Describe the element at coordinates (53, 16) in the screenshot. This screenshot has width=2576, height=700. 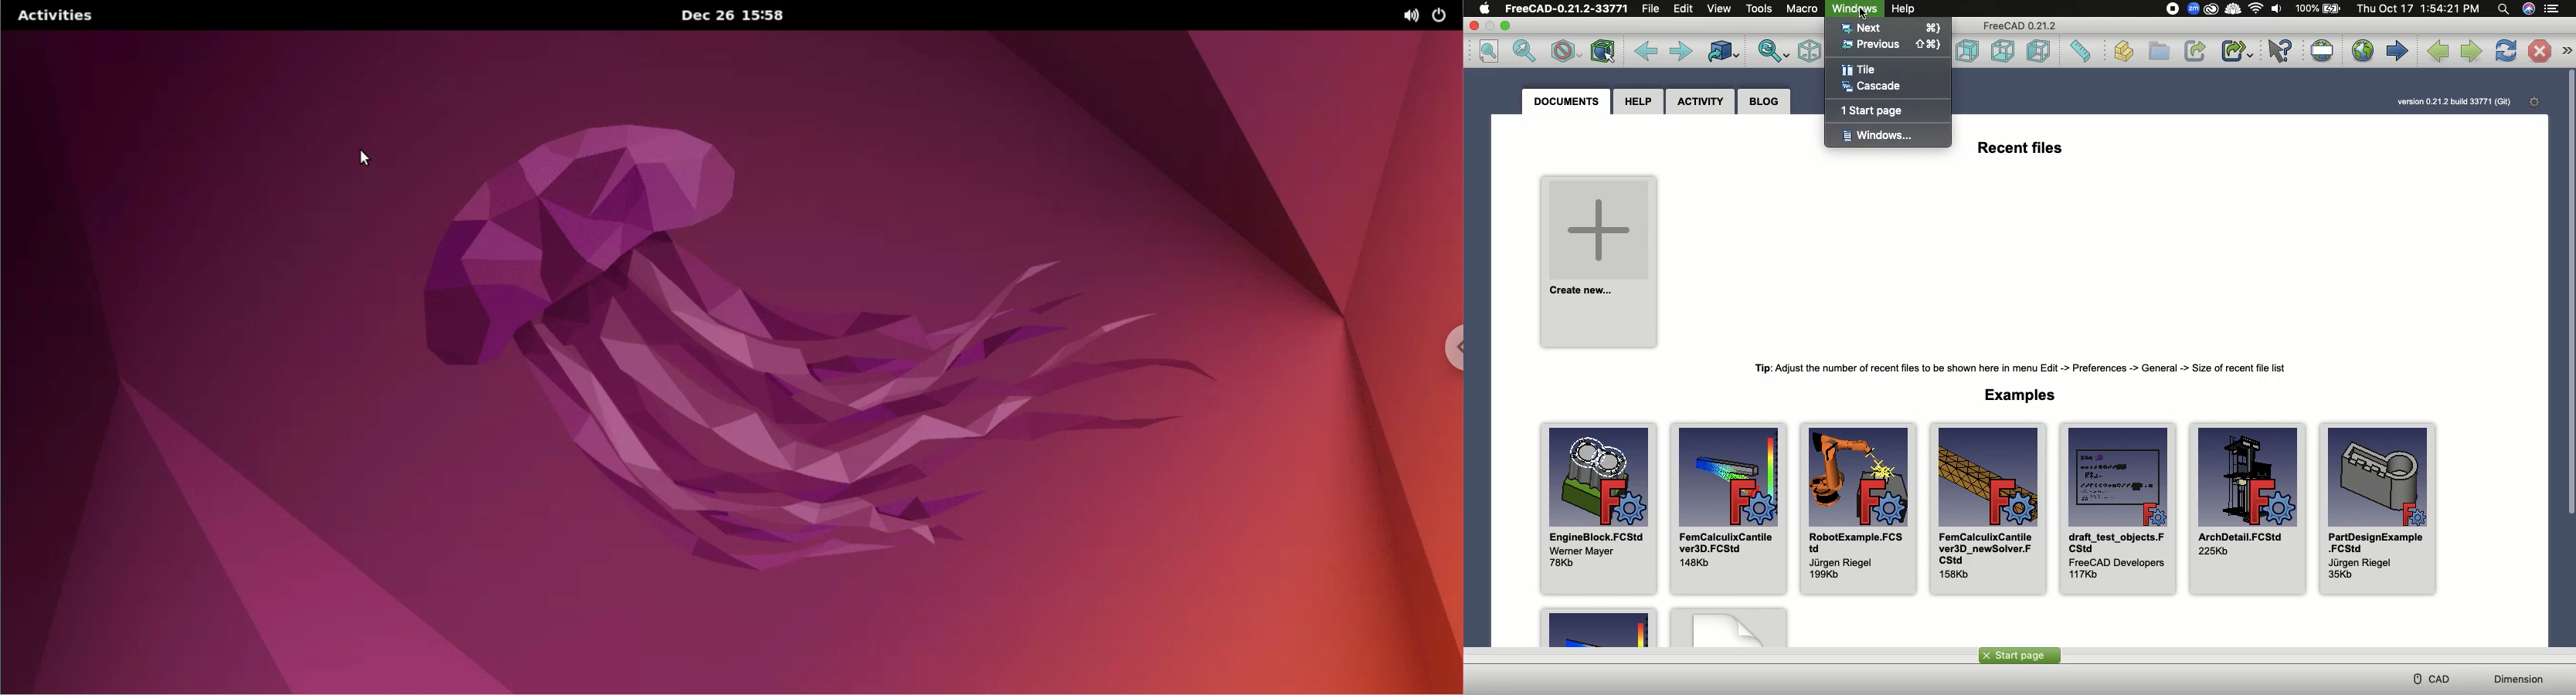
I see `Activities` at that location.